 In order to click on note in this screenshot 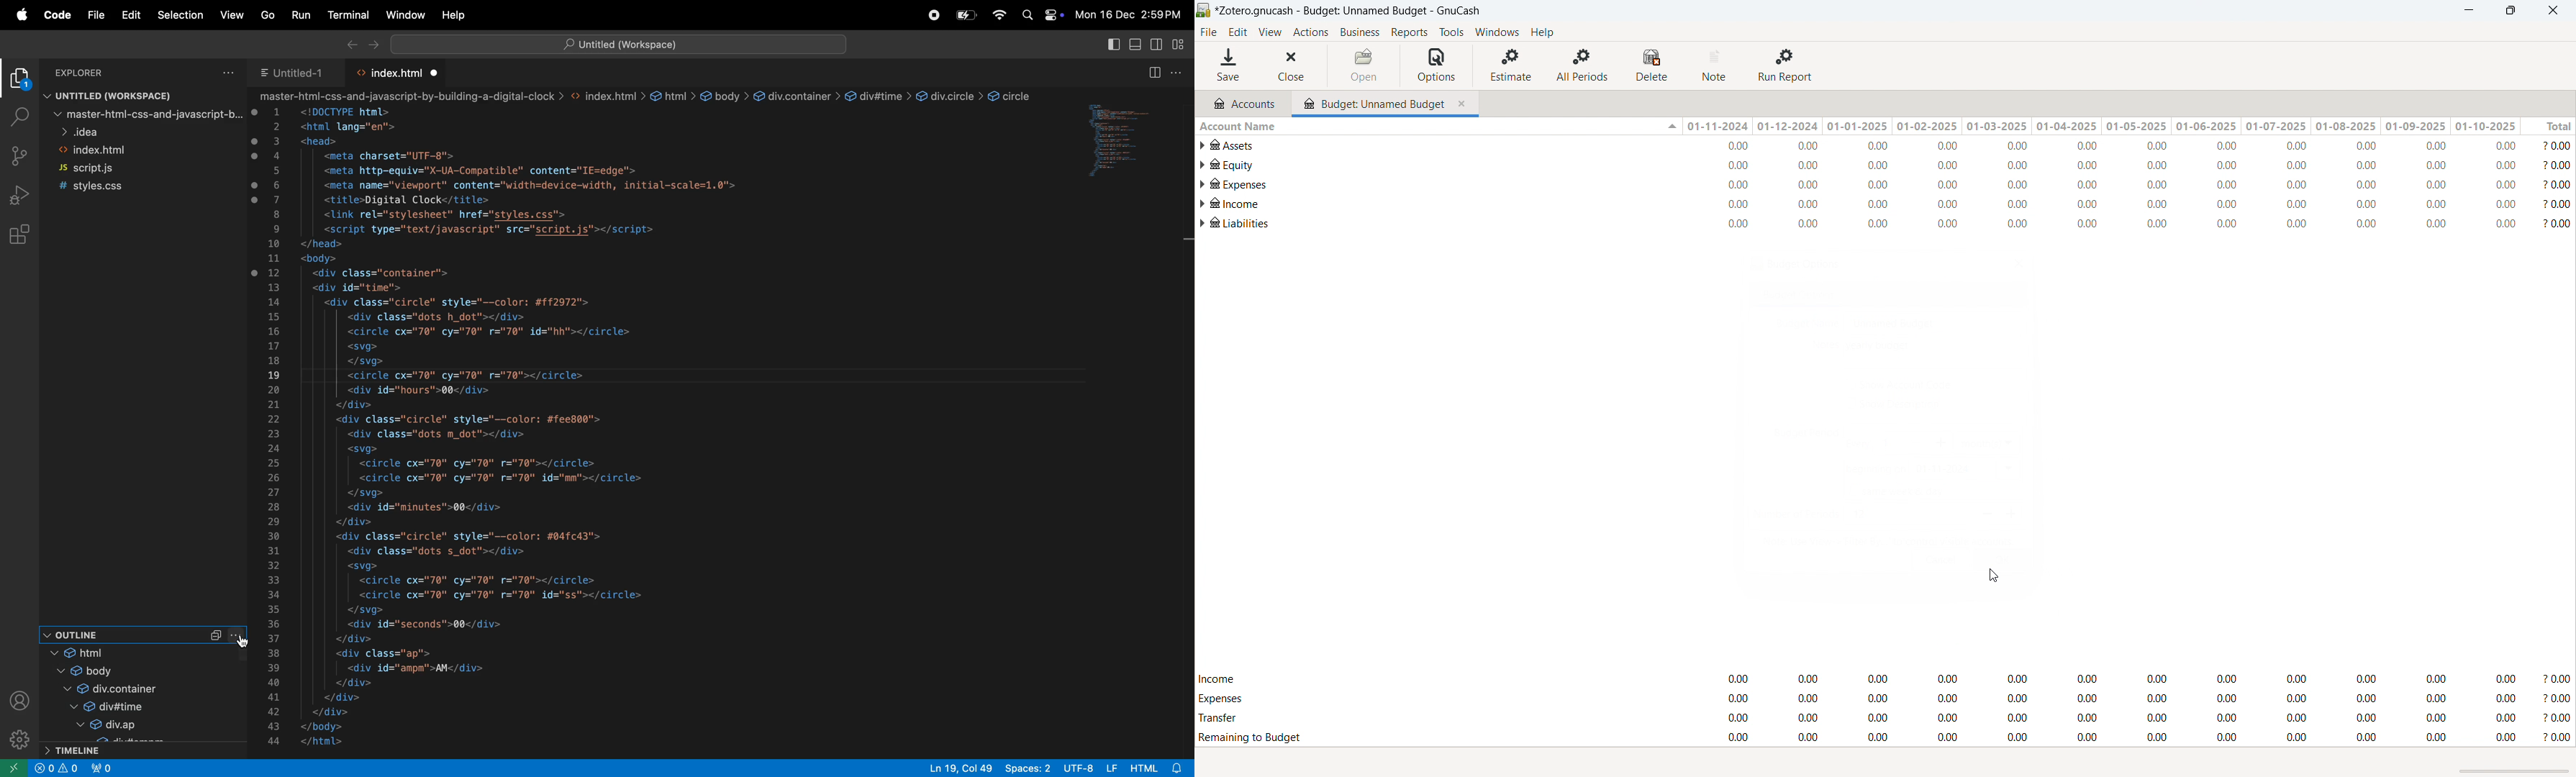, I will do `click(1716, 65)`.